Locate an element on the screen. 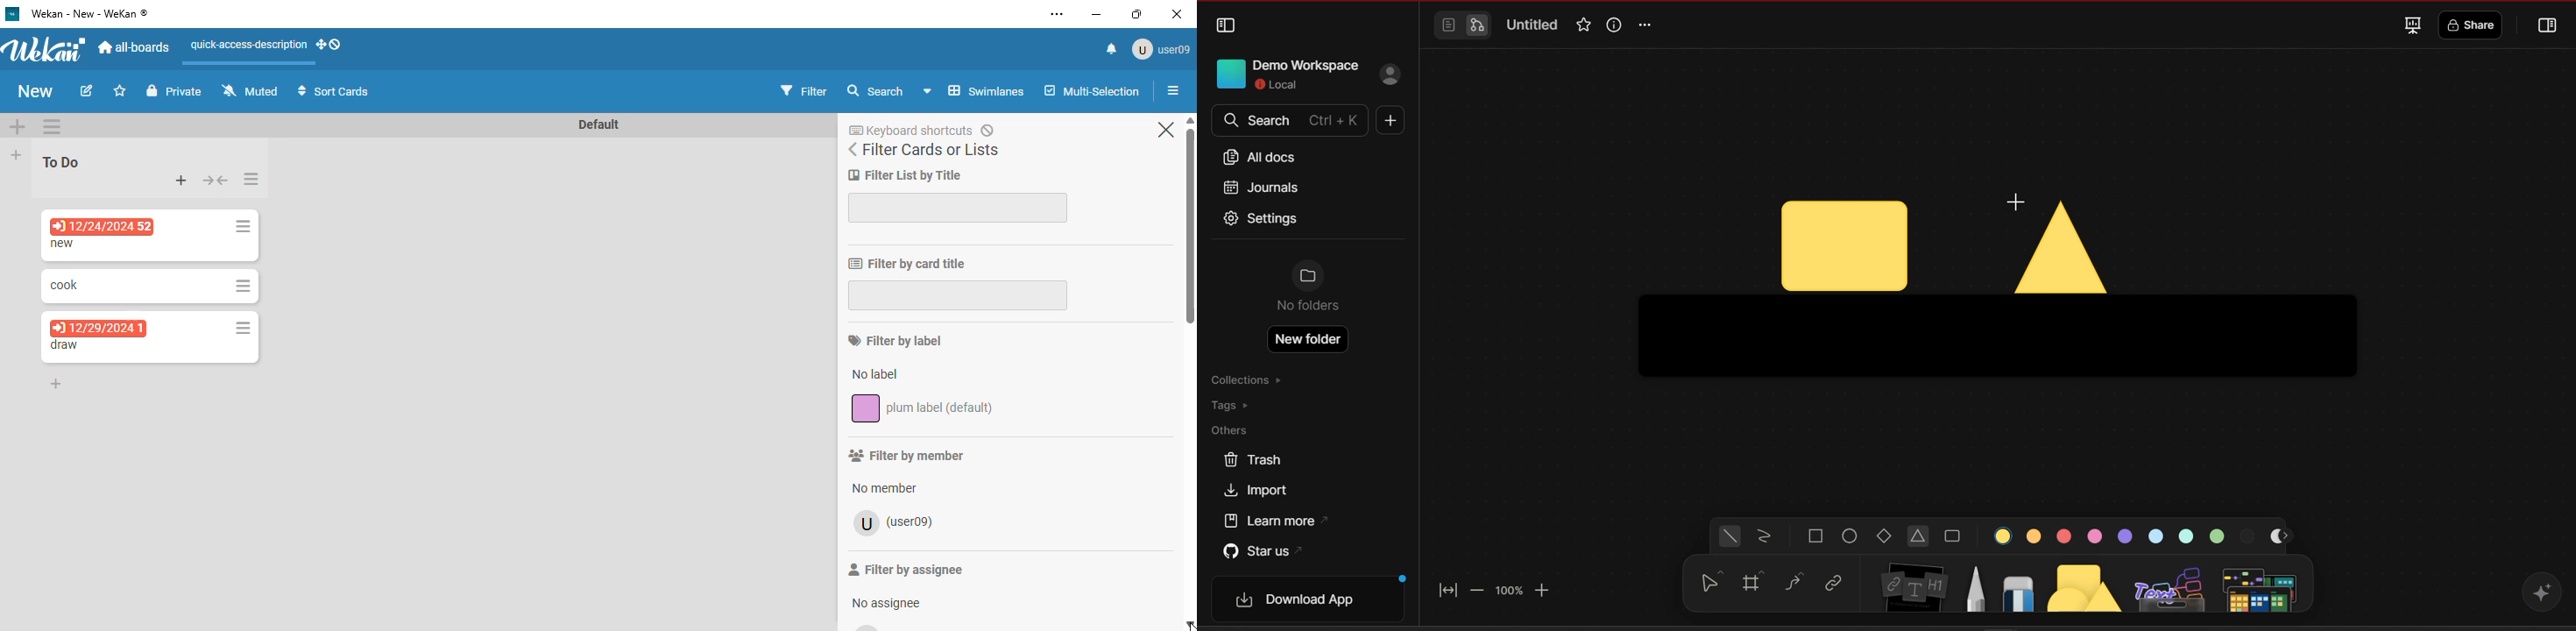 This screenshot has width=2576, height=644. card name is located at coordinates (64, 345).